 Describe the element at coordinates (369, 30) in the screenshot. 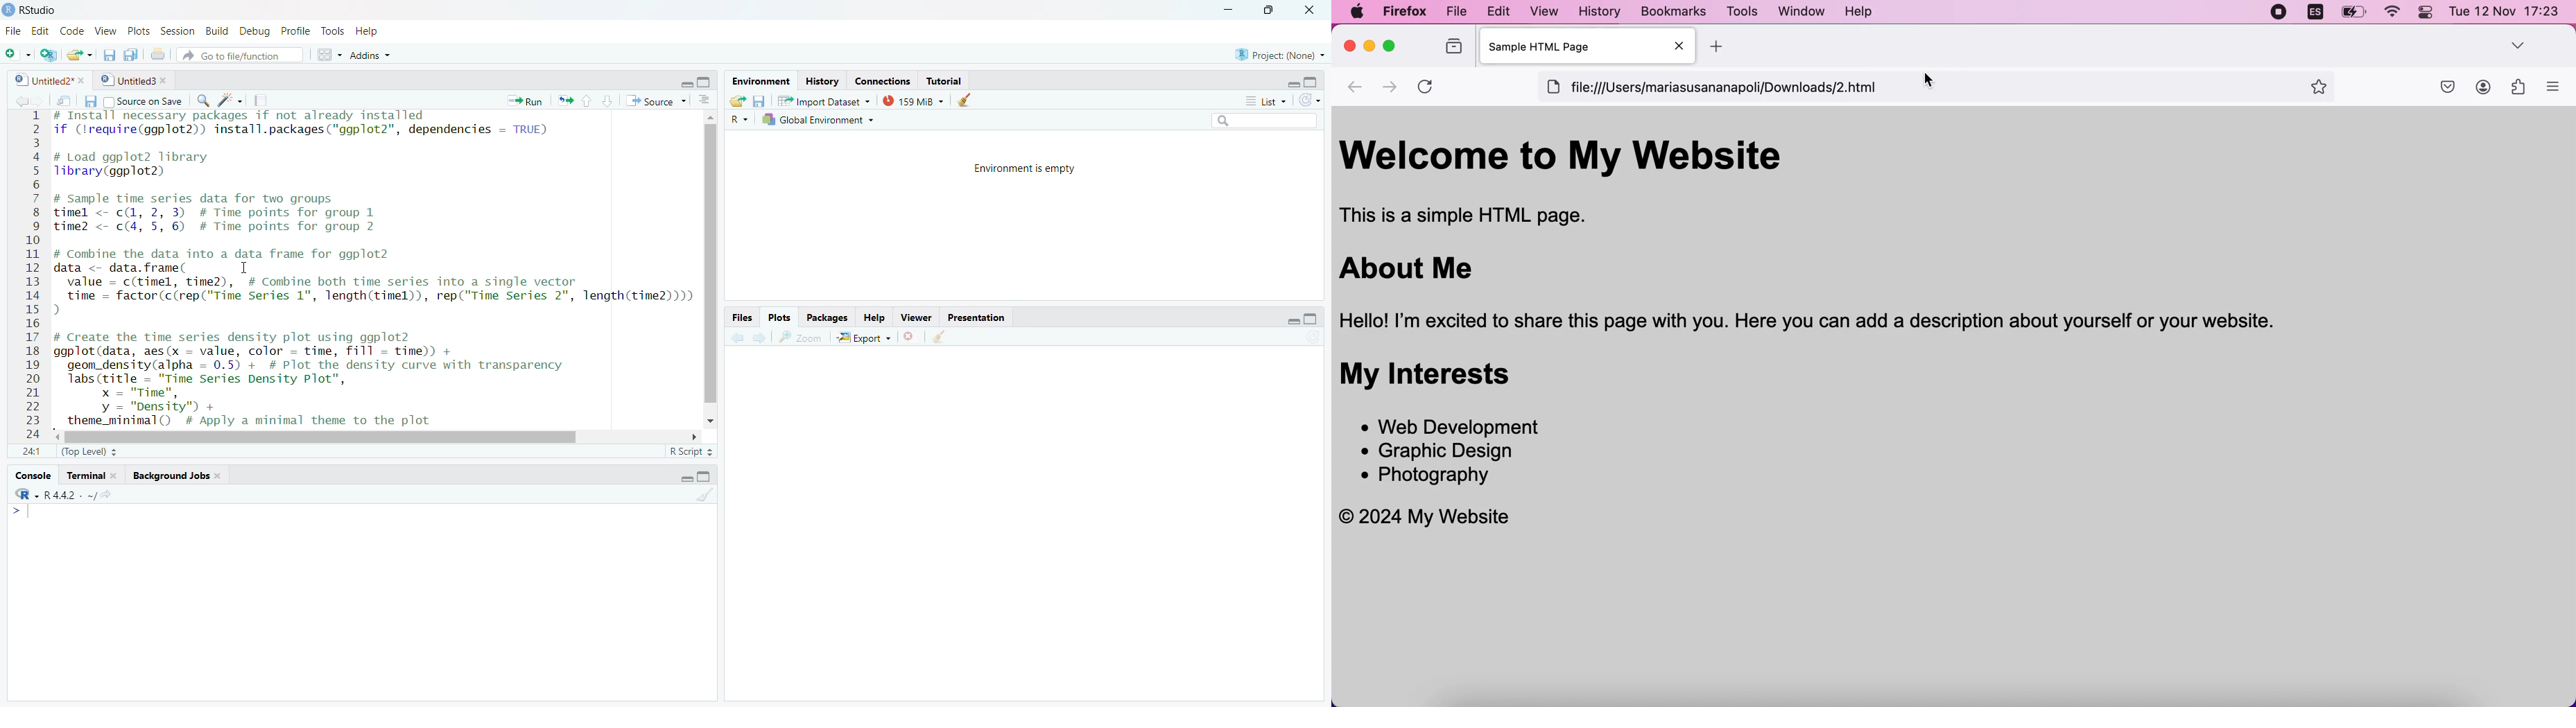

I see `Help` at that location.